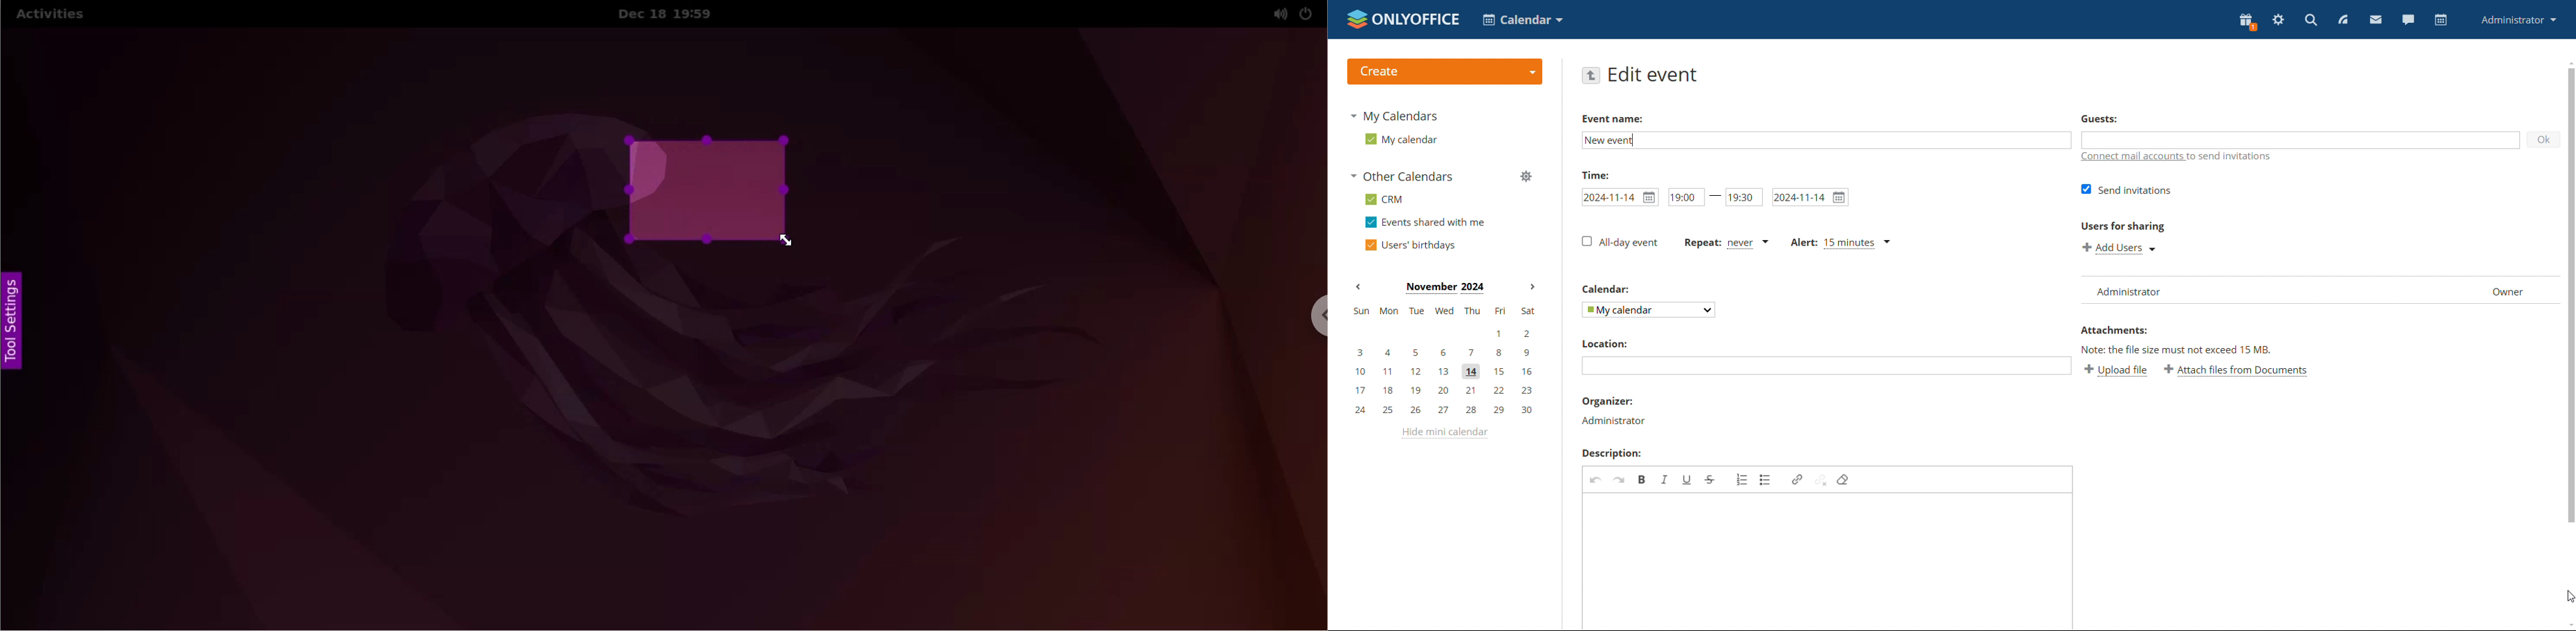  I want to click on scroll up, so click(2568, 62).